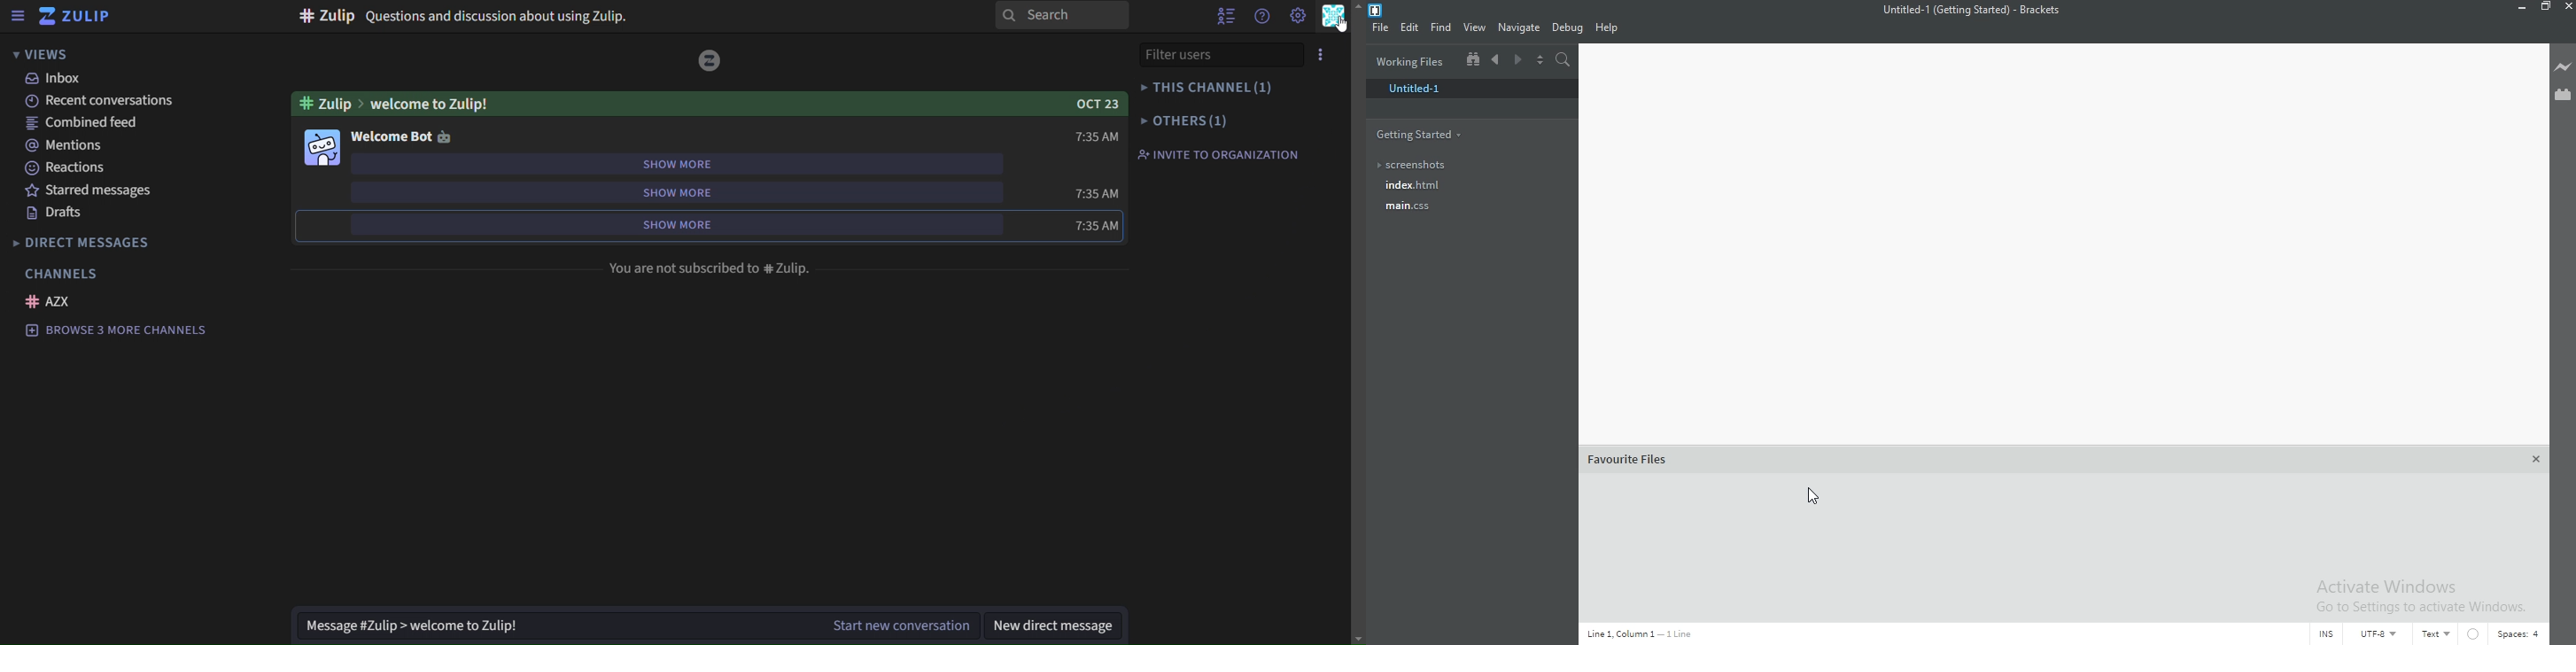 Image resolution: width=2576 pixels, height=672 pixels. Describe the element at coordinates (102, 103) in the screenshot. I see `recent conversations` at that location.